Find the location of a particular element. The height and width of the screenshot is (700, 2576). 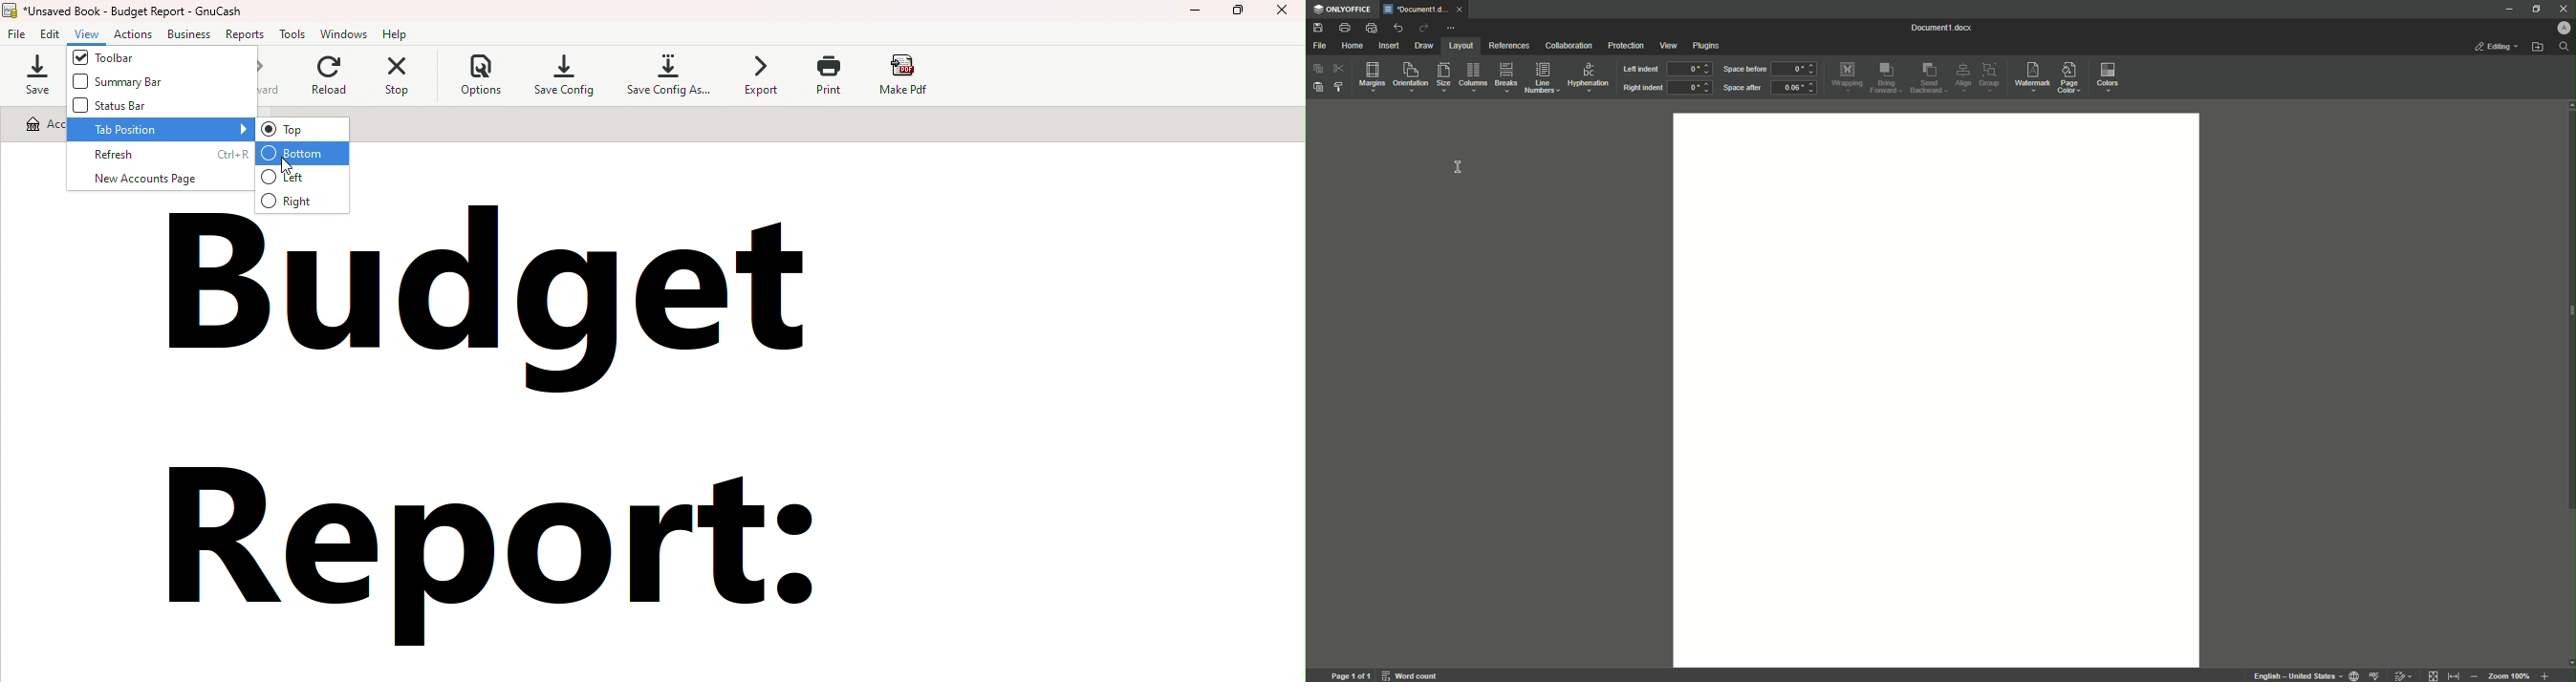

Home is located at coordinates (1354, 46).